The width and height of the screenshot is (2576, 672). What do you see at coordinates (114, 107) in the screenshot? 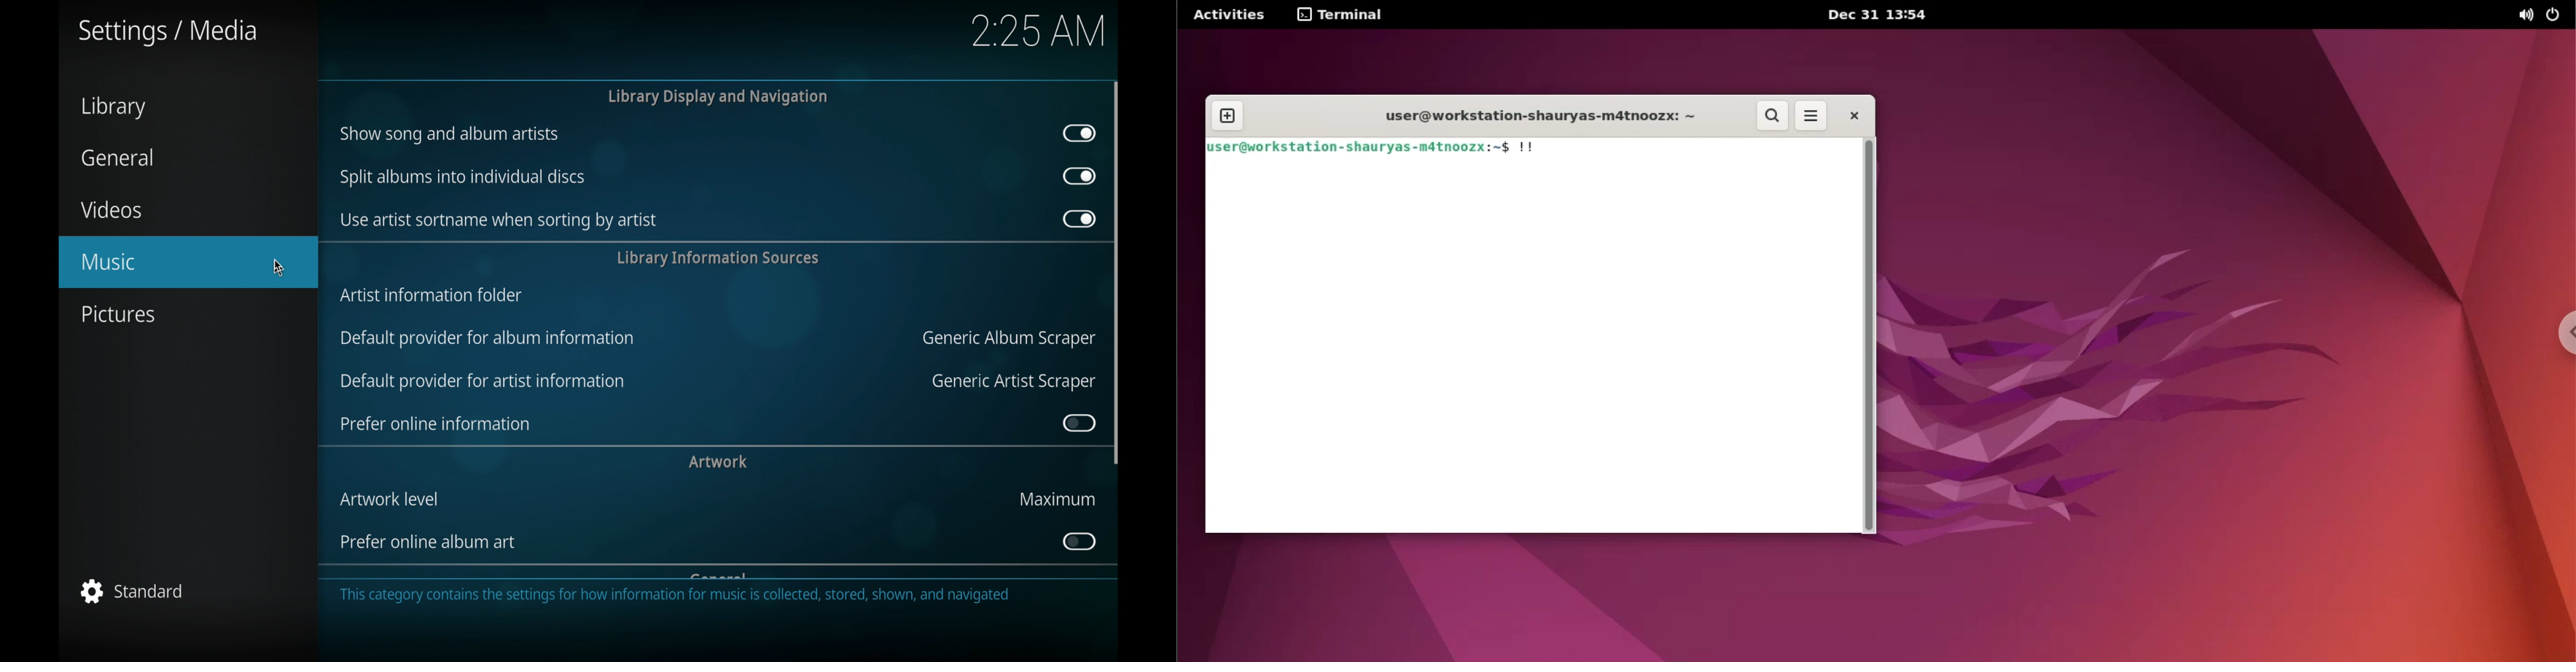
I see `library` at bounding box center [114, 107].